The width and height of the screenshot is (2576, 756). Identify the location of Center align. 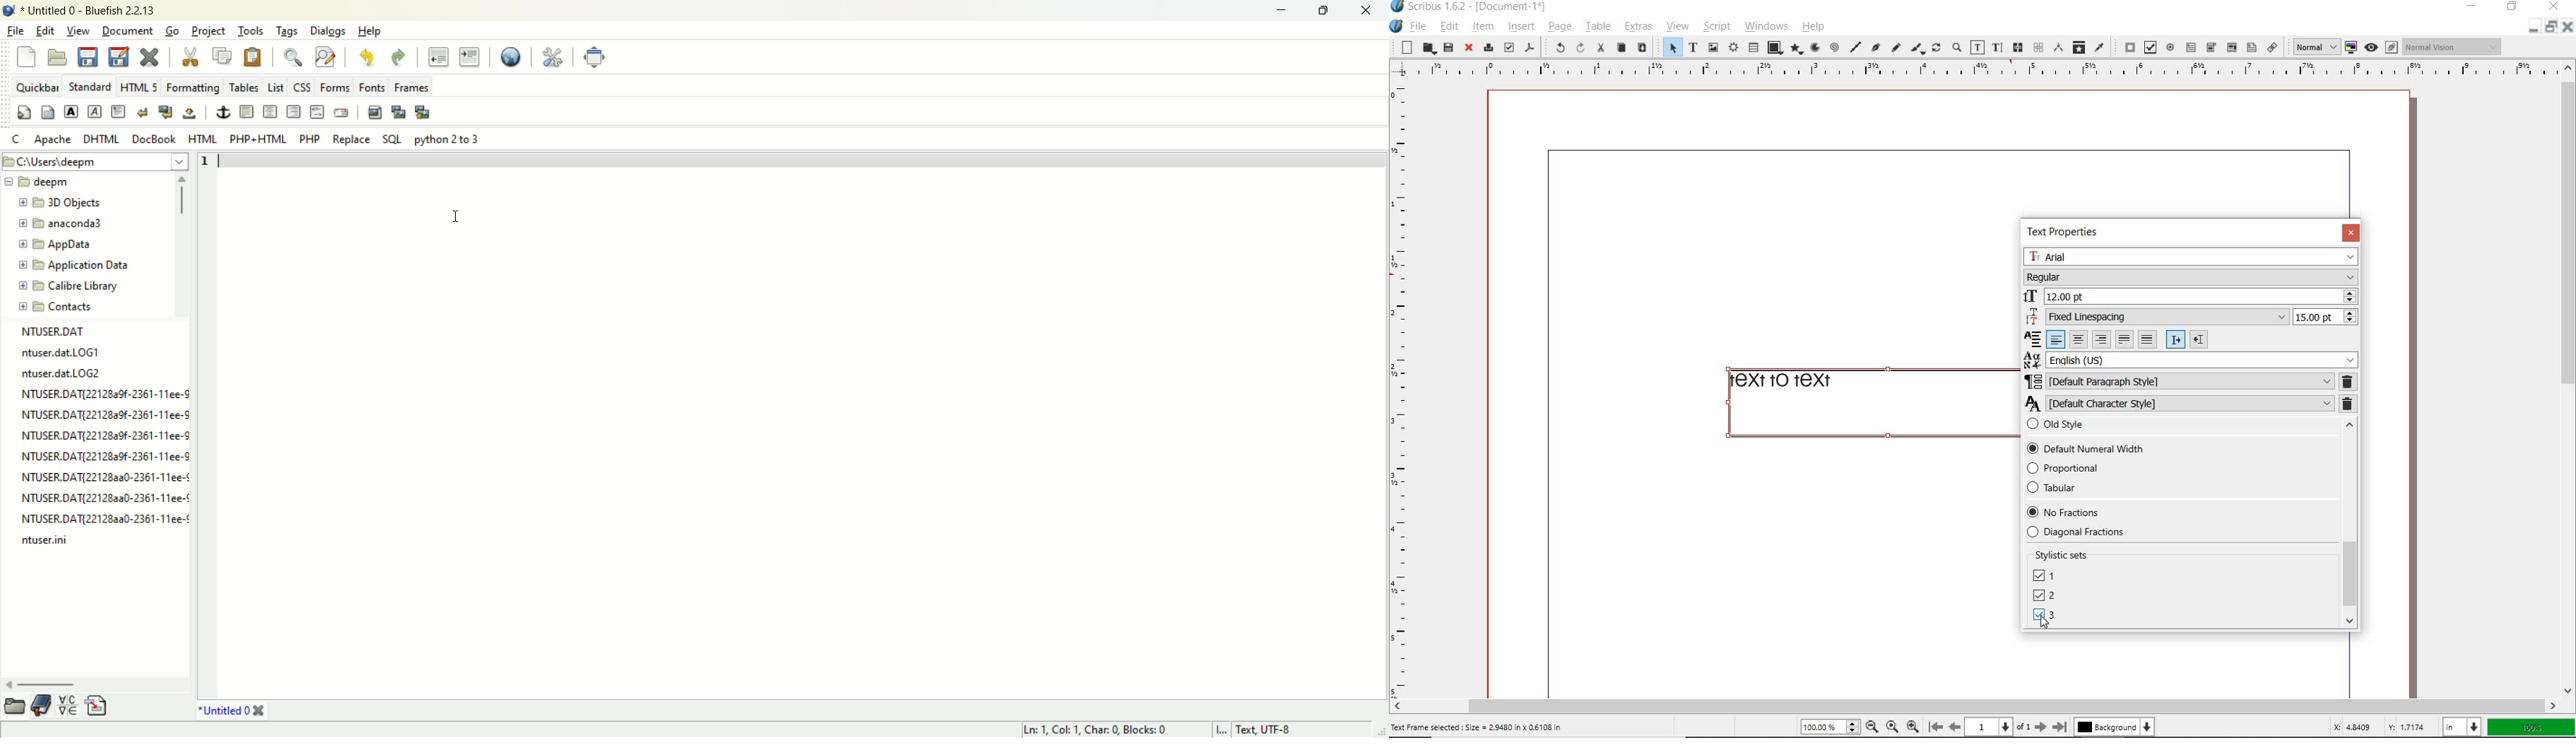
(2078, 339).